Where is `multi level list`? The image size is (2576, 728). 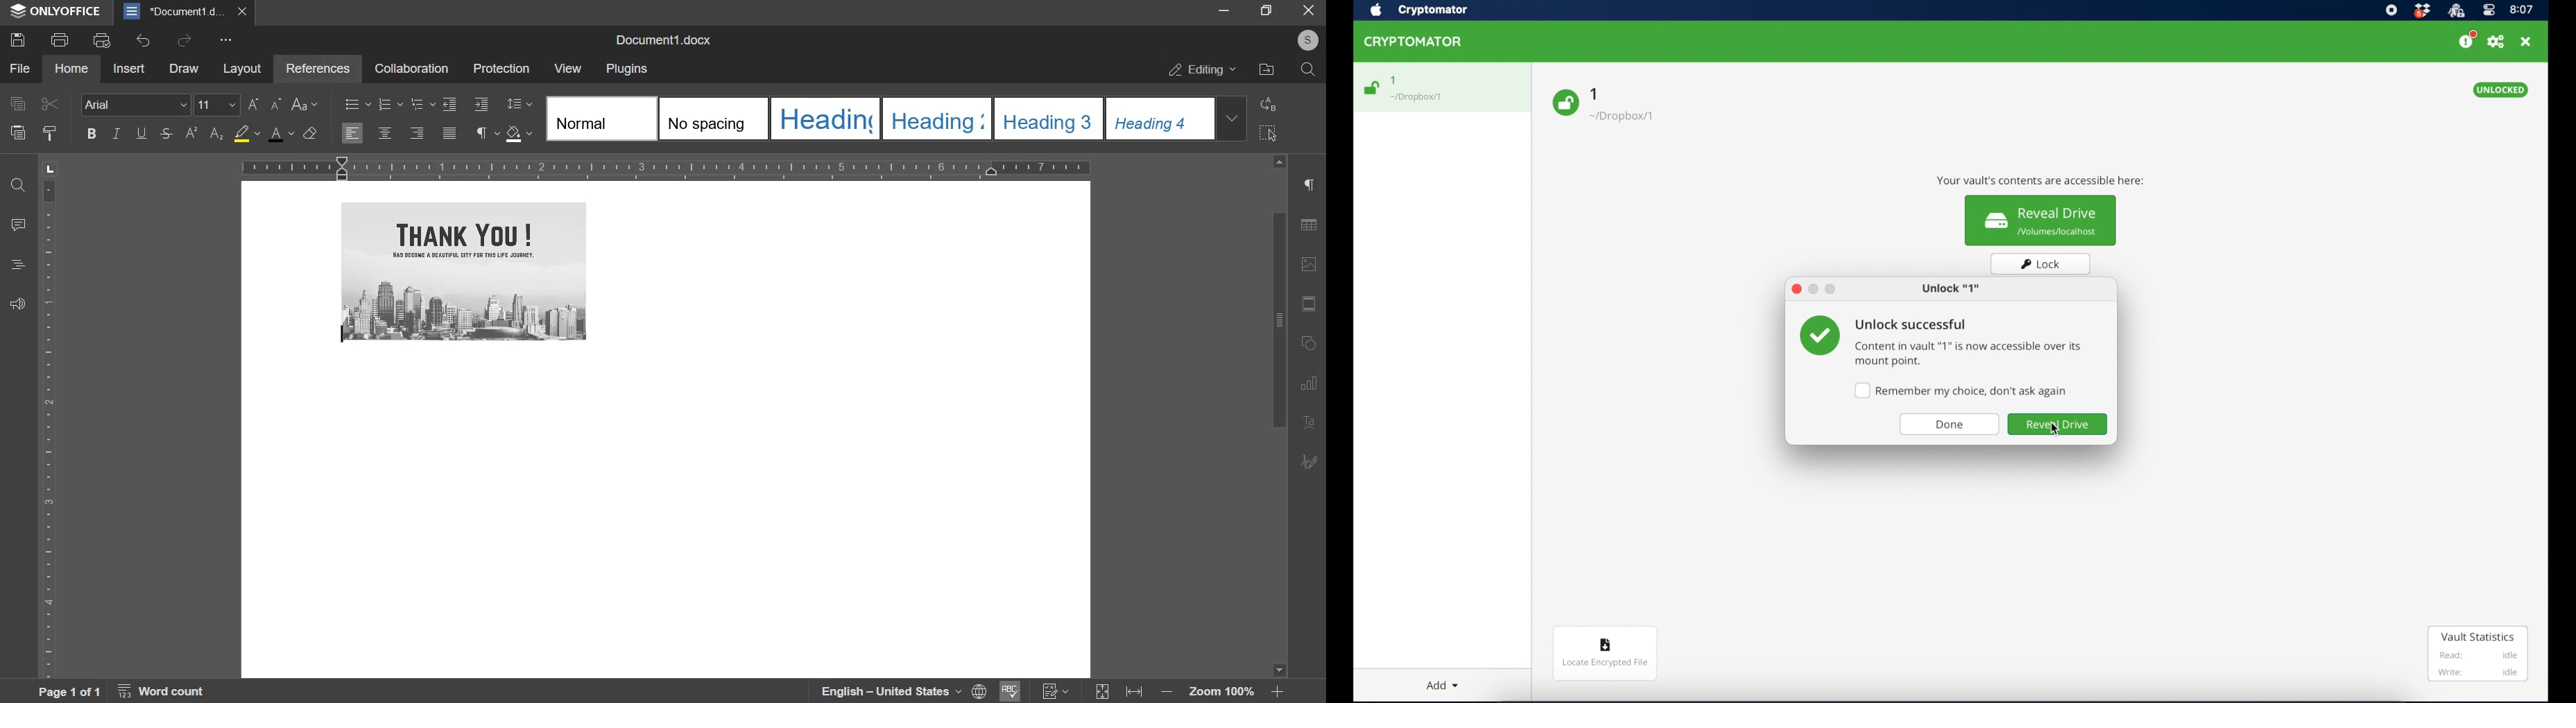
multi level list is located at coordinates (422, 105).